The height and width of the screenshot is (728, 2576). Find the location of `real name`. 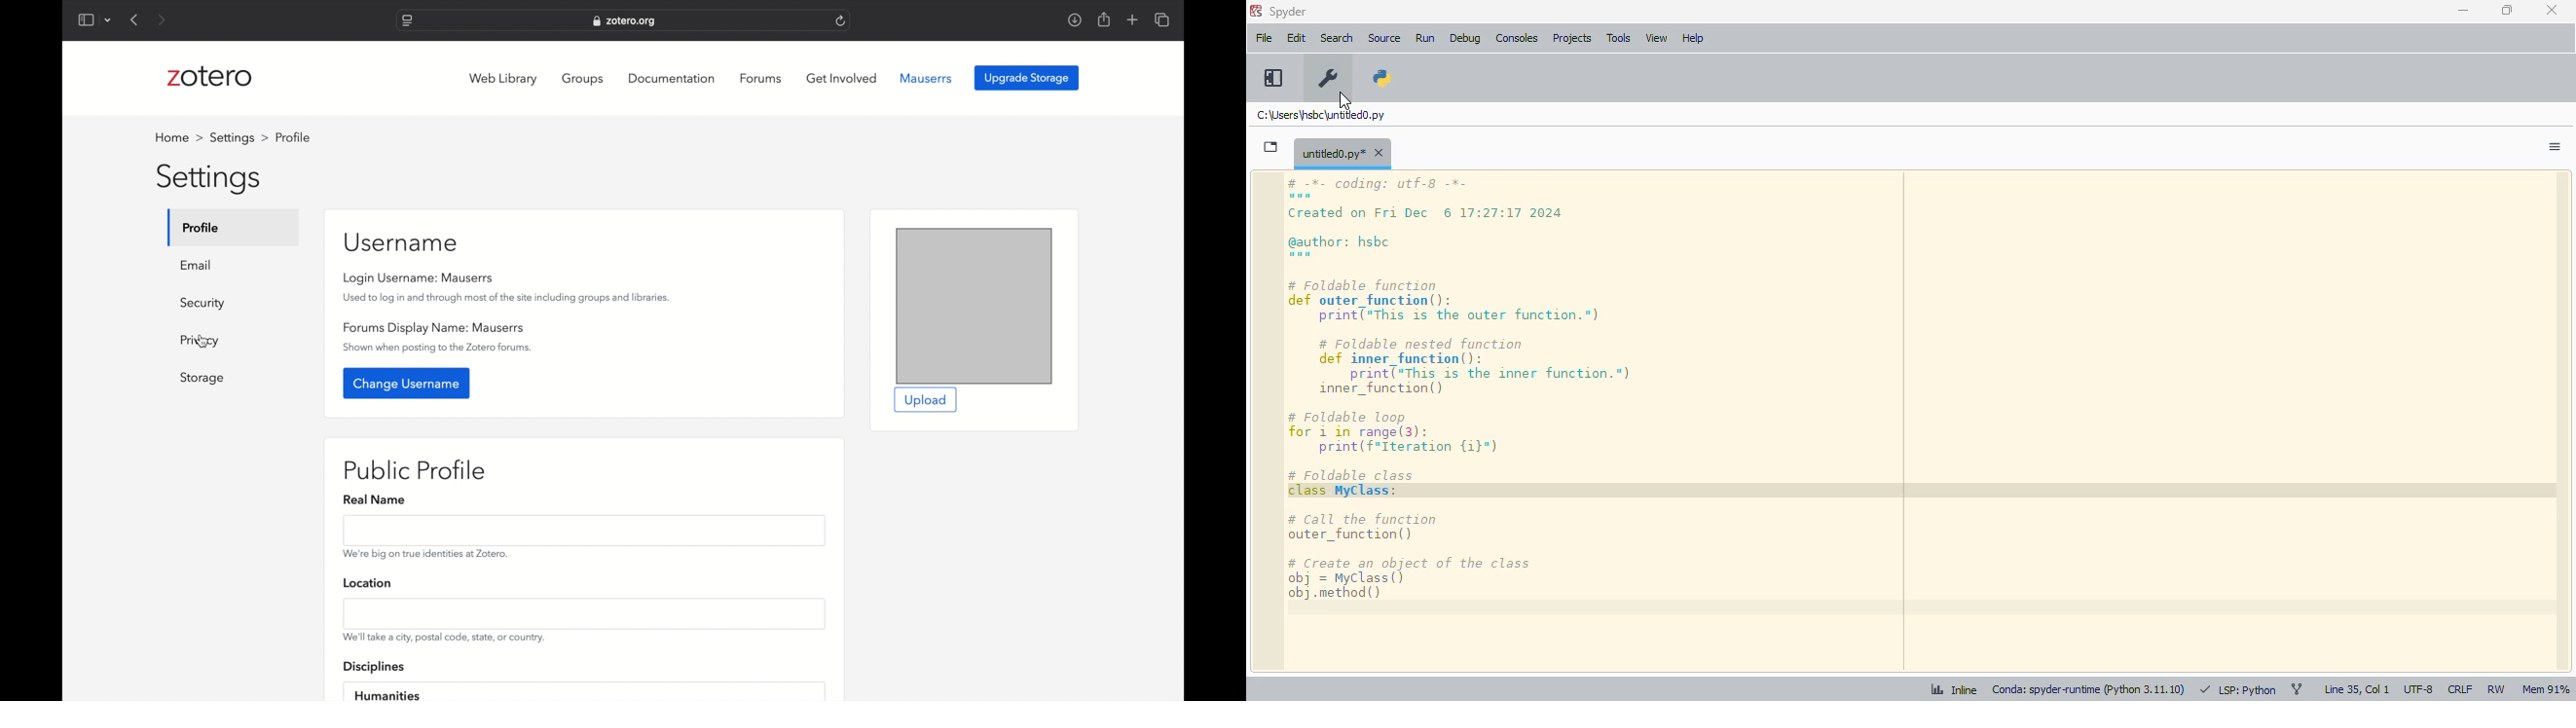

real name is located at coordinates (376, 500).